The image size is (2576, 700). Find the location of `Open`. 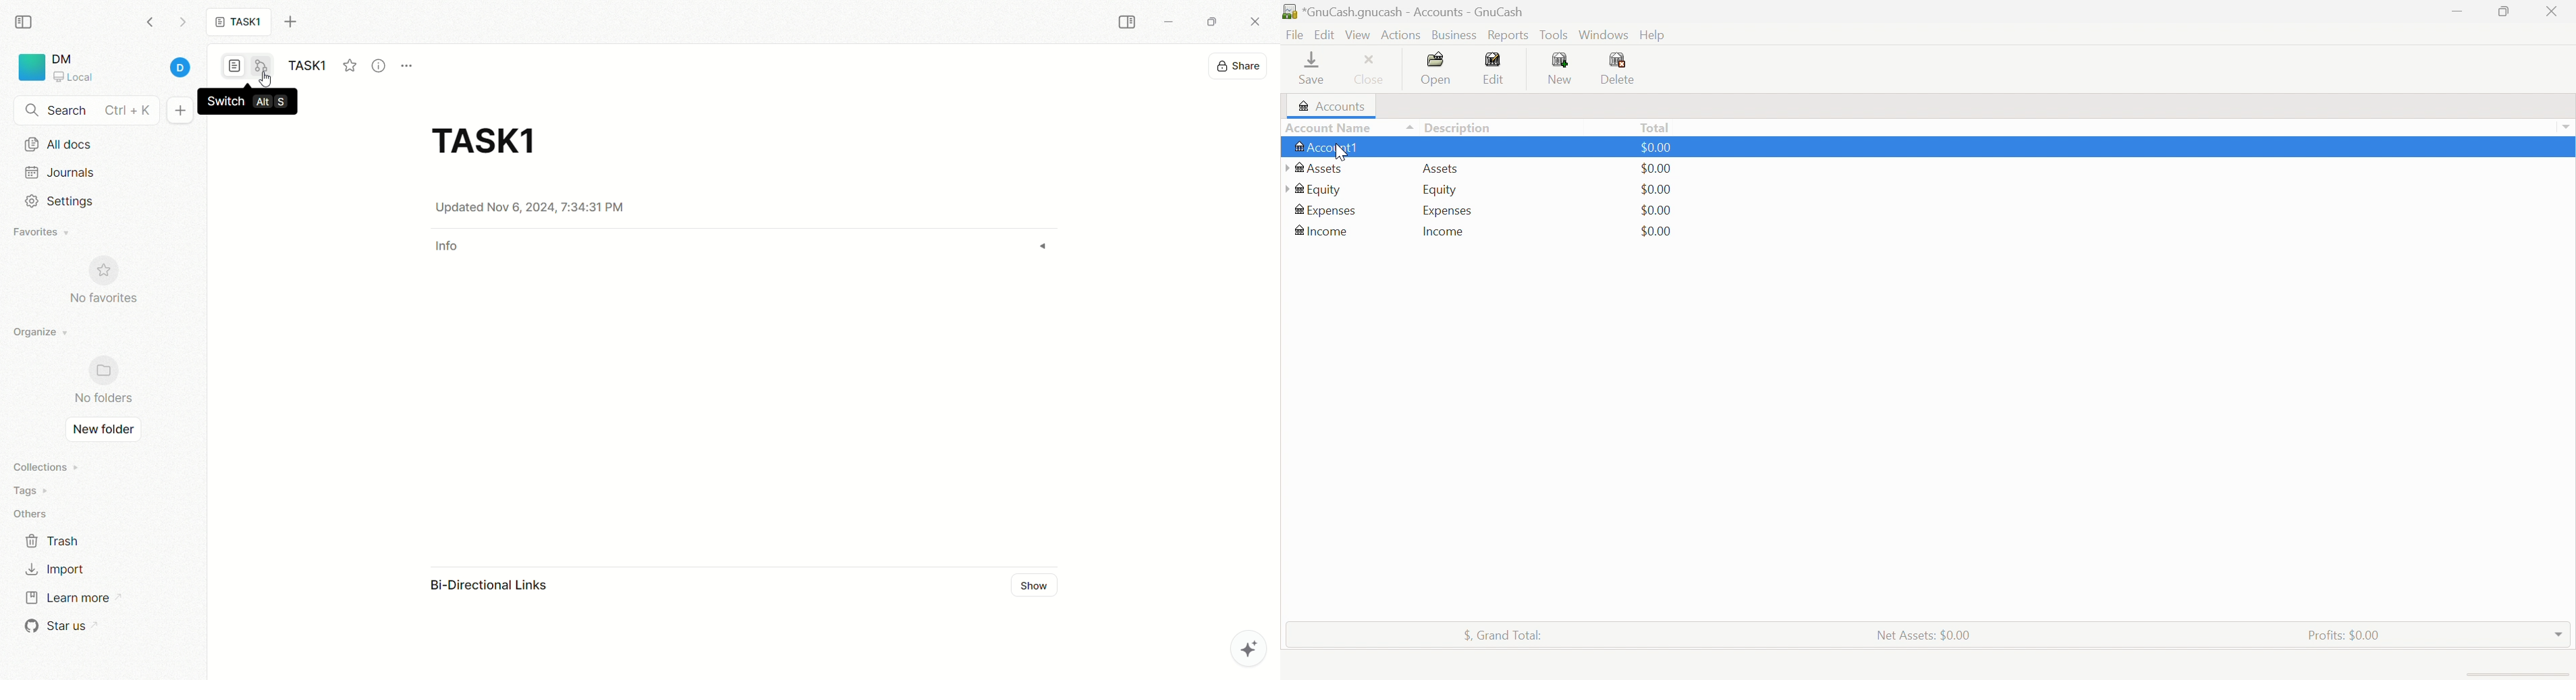

Open is located at coordinates (1435, 67).